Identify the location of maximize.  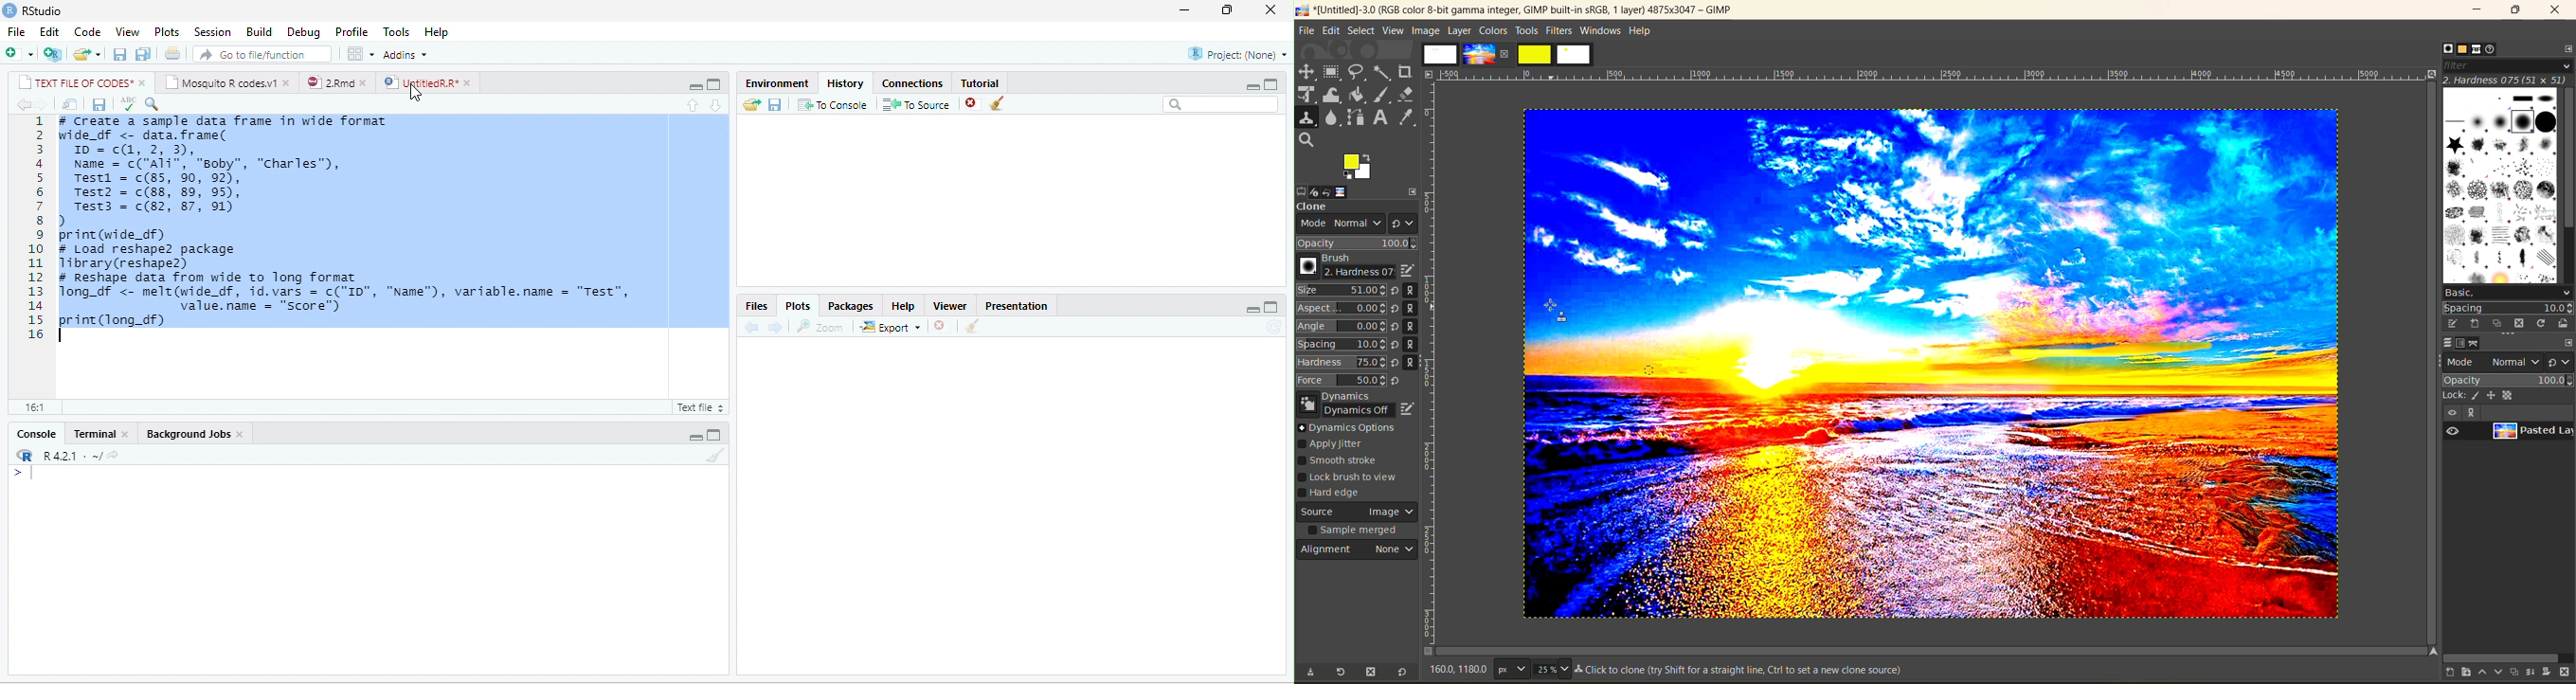
(1272, 307).